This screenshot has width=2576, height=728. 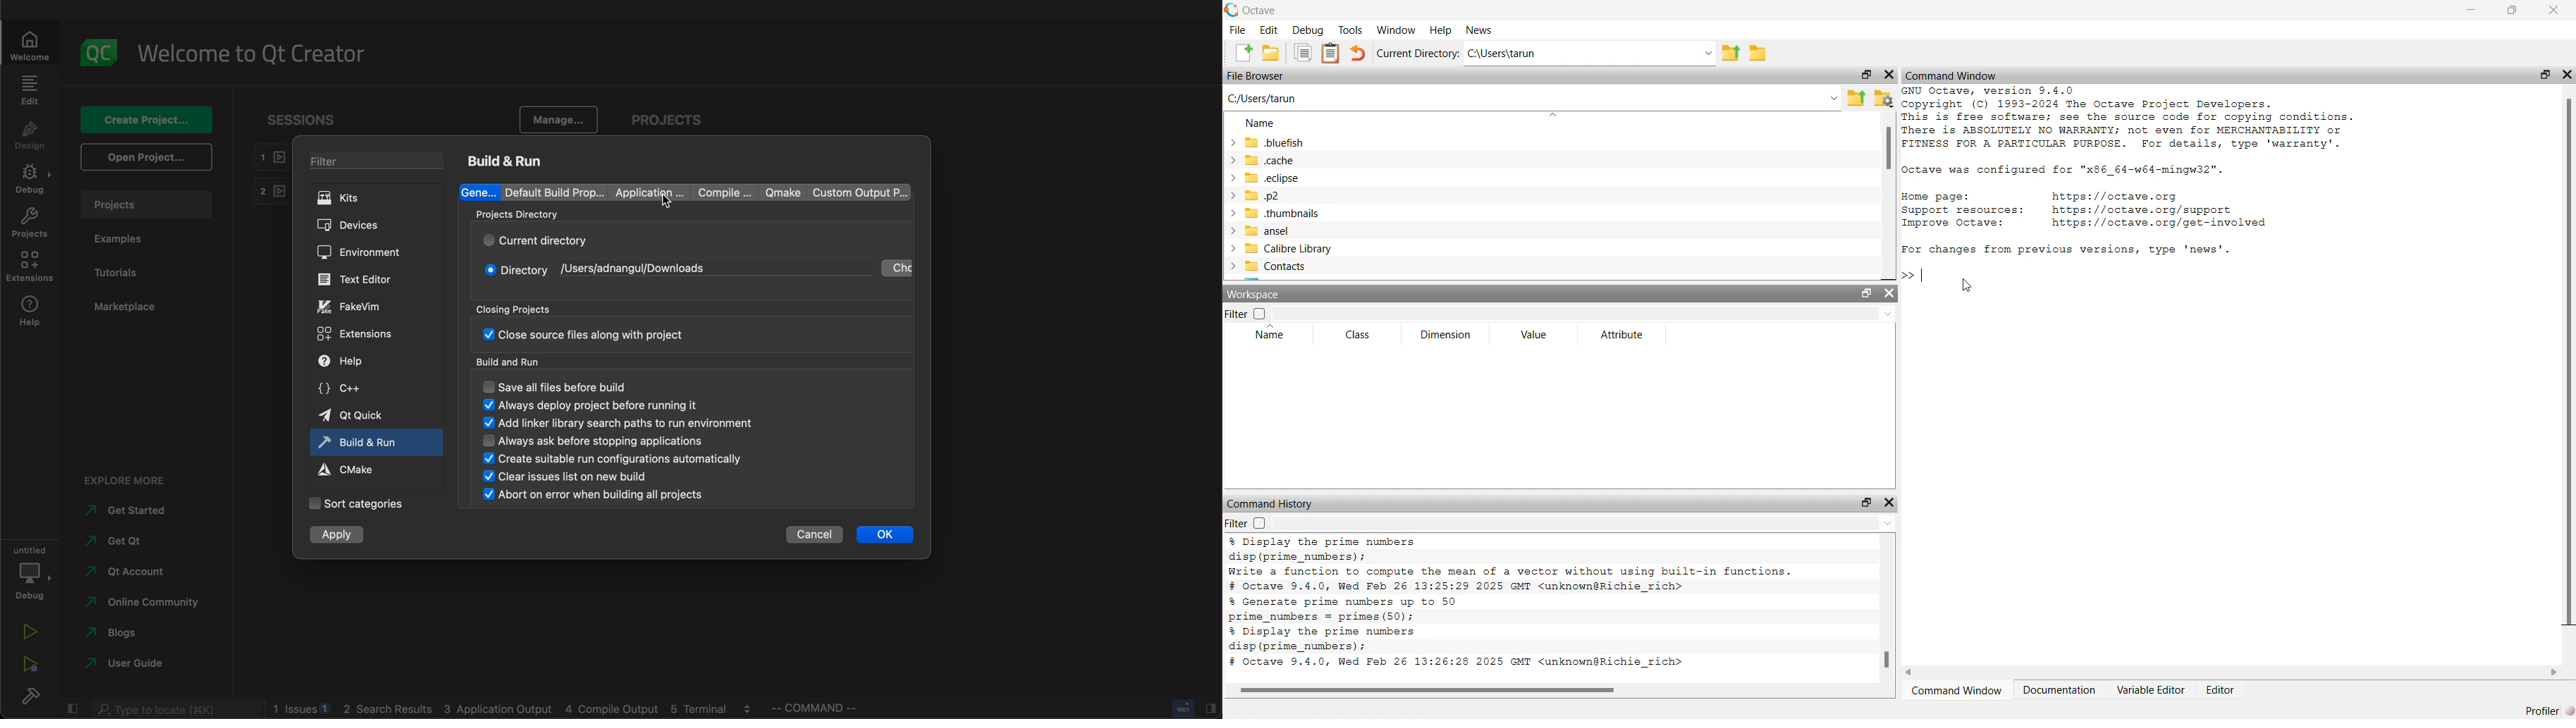 I want to click on run debug, so click(x=29, y=667).